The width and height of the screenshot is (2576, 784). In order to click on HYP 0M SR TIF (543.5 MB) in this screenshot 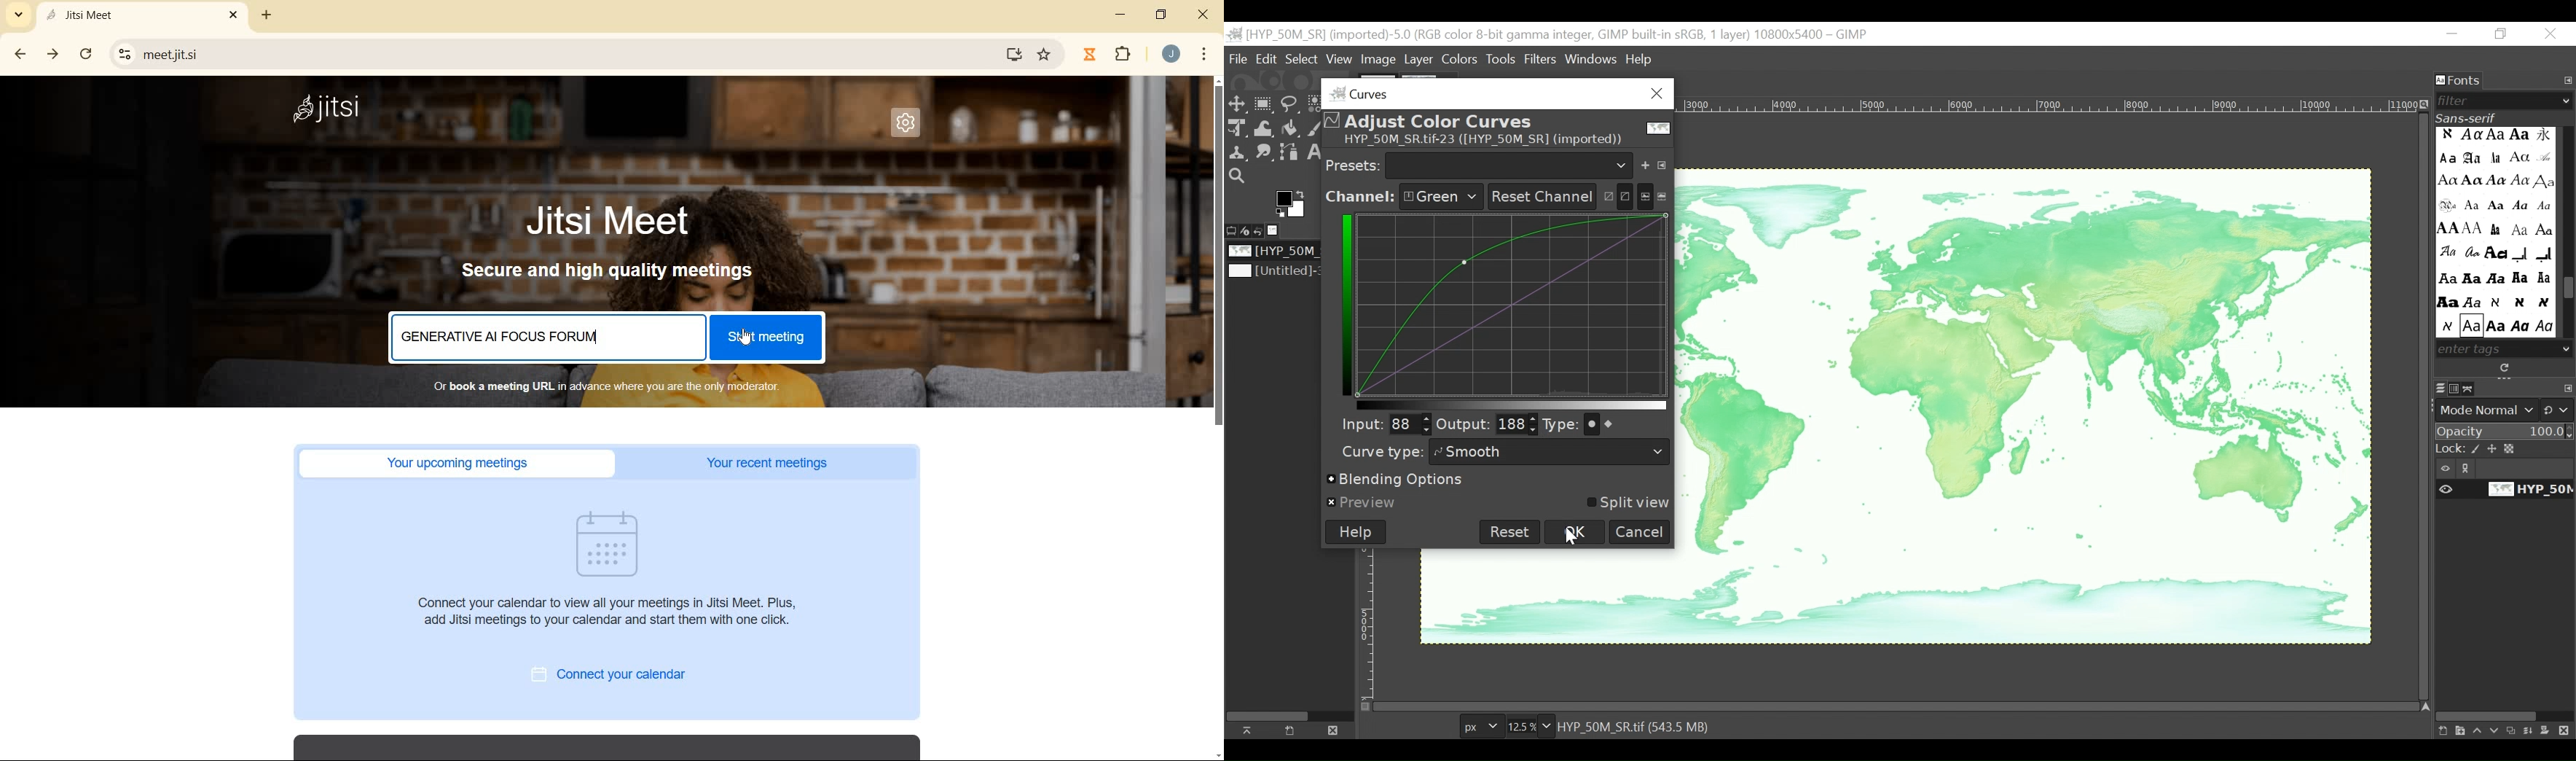, I will do `click(1637, 726)`.